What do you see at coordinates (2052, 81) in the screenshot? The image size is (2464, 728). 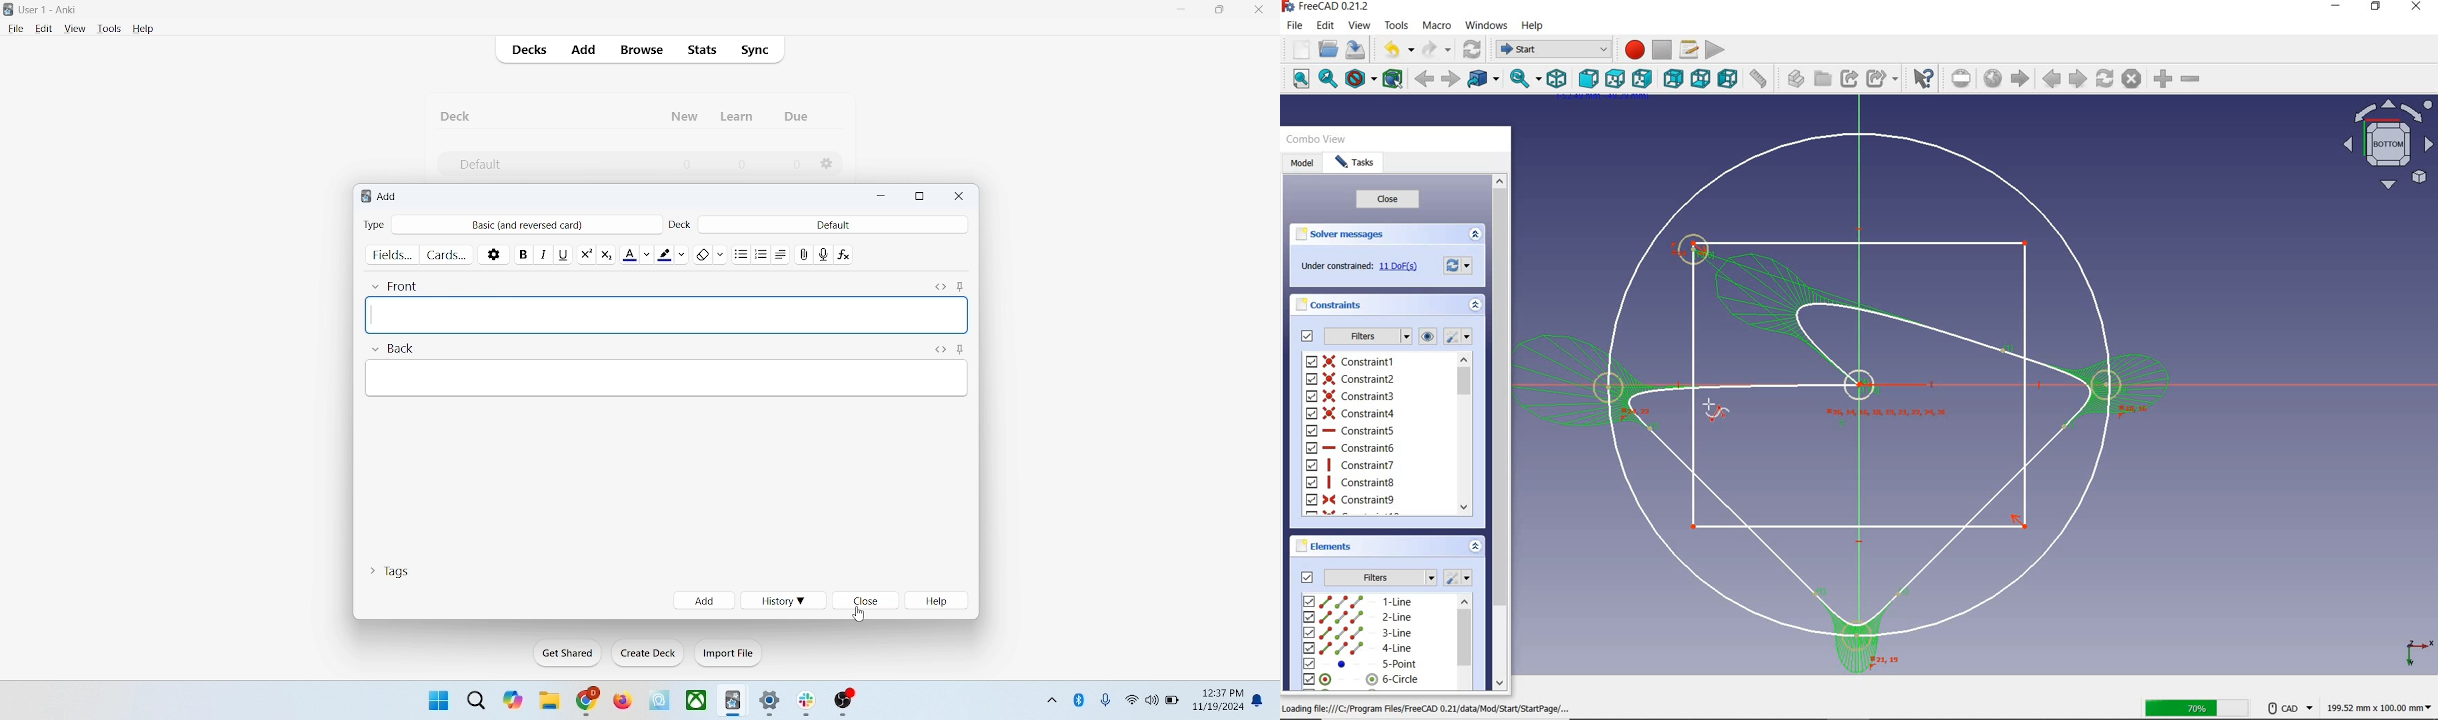 I see `previous page` at bounding box center [2052, 81].